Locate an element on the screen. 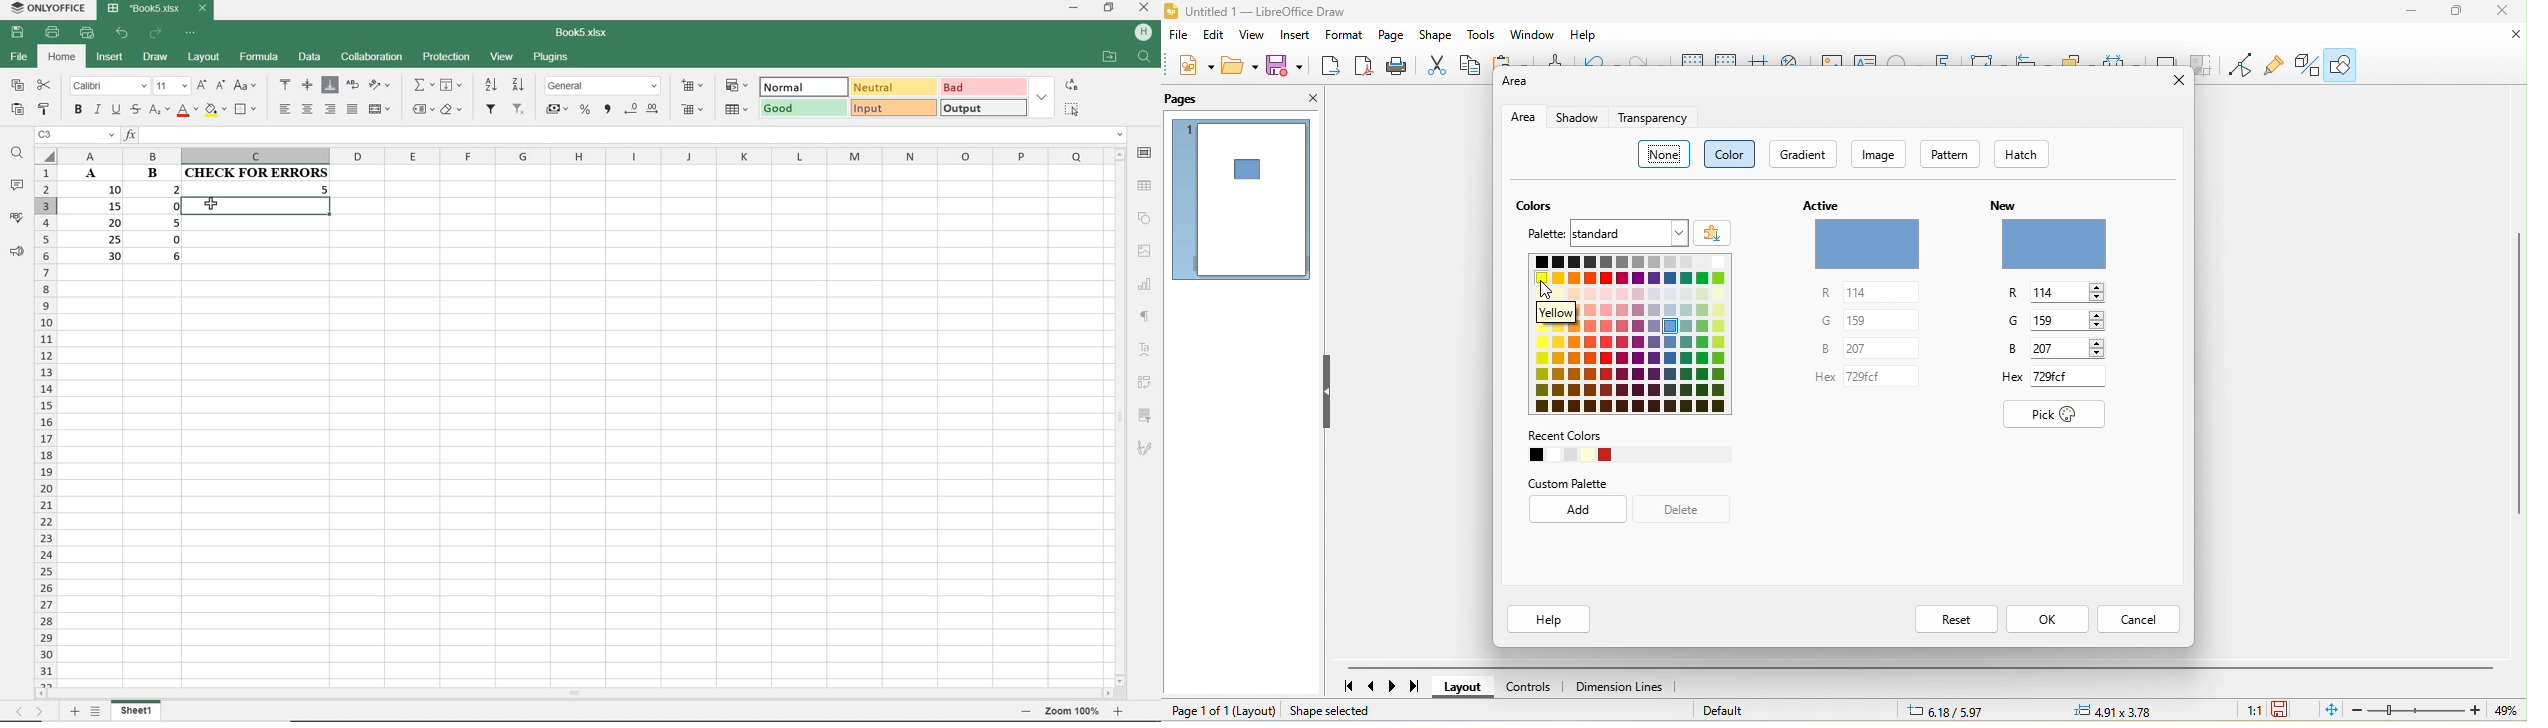 This screenshot has width=2548, height=728. OUTPUT is located at coordinates (983, 107).